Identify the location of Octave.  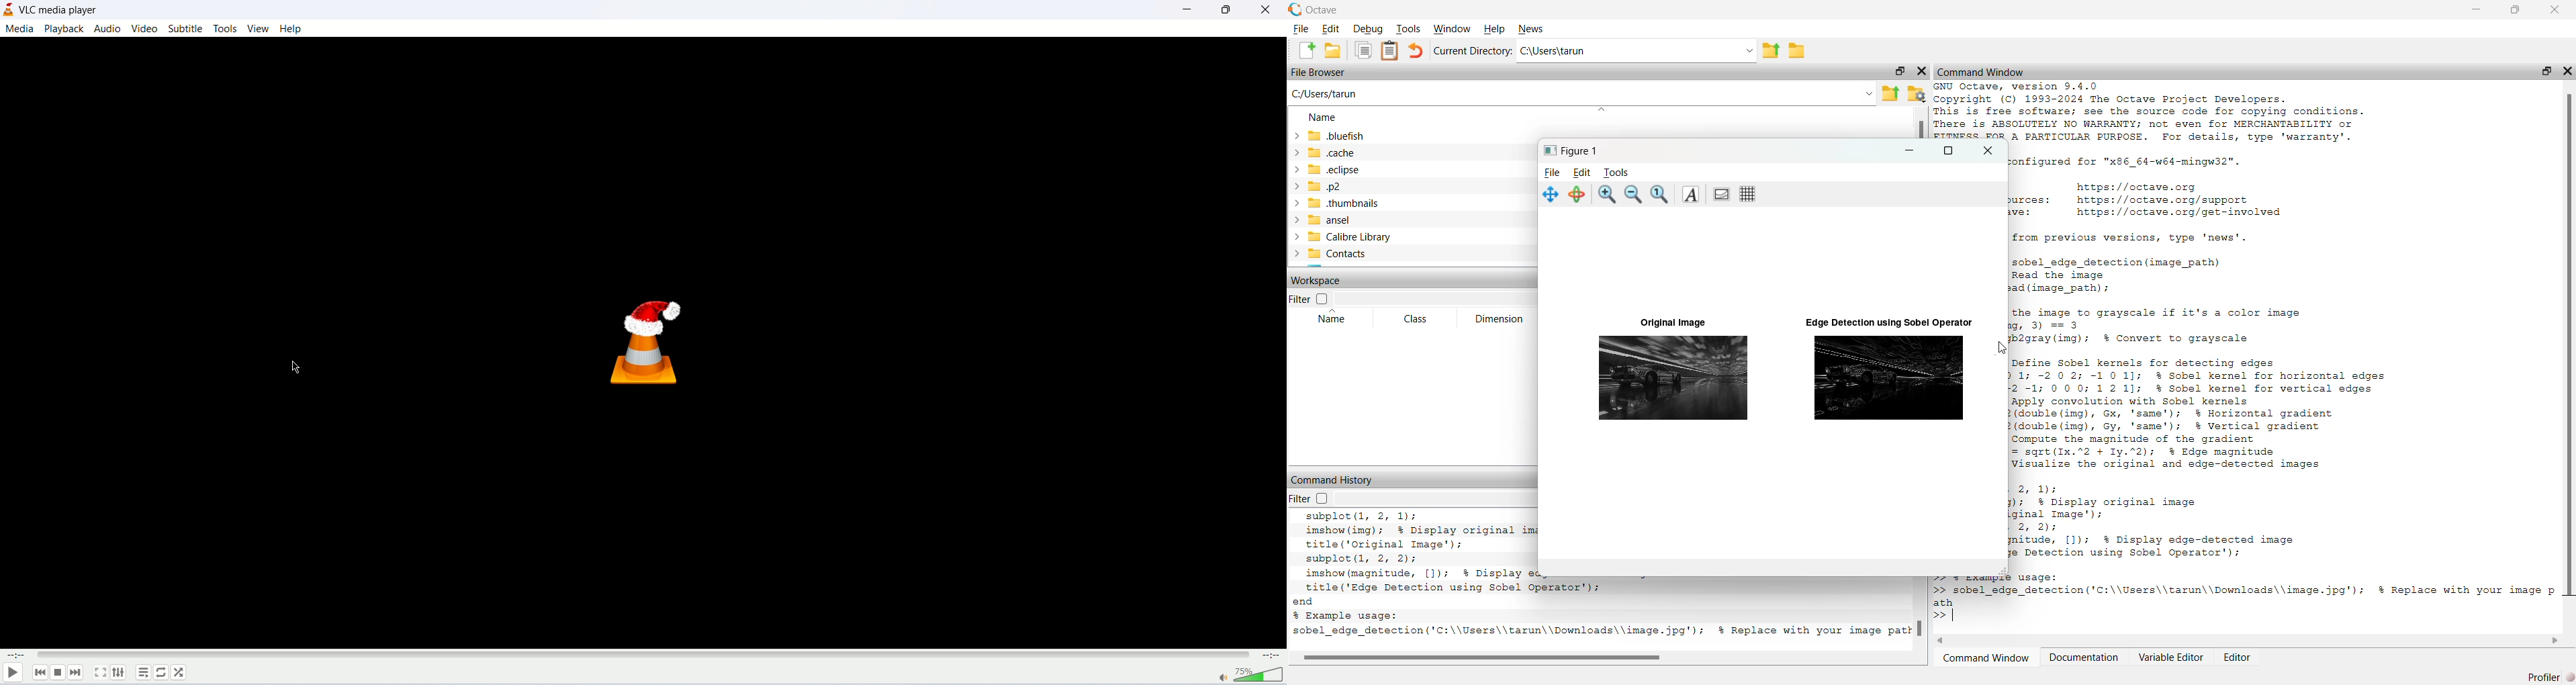
(1328, 9).